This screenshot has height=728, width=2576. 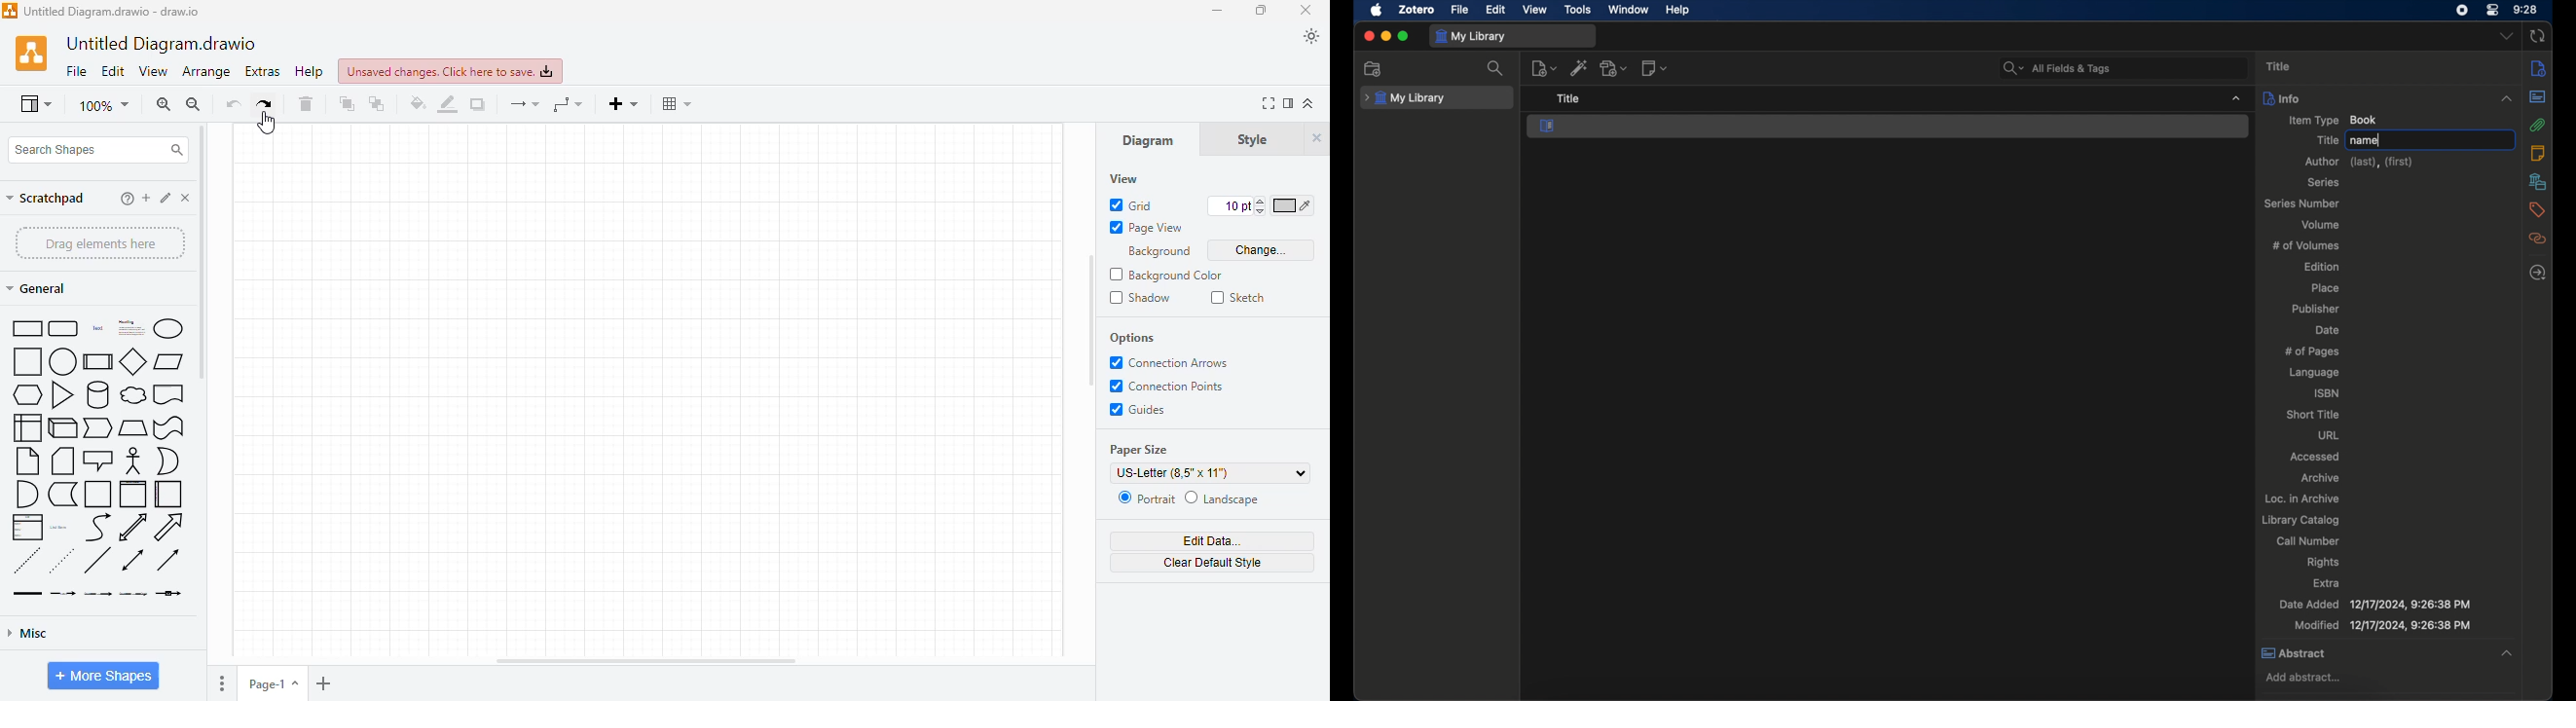 I want to click on parallelogram, so click(x=168, y=362).